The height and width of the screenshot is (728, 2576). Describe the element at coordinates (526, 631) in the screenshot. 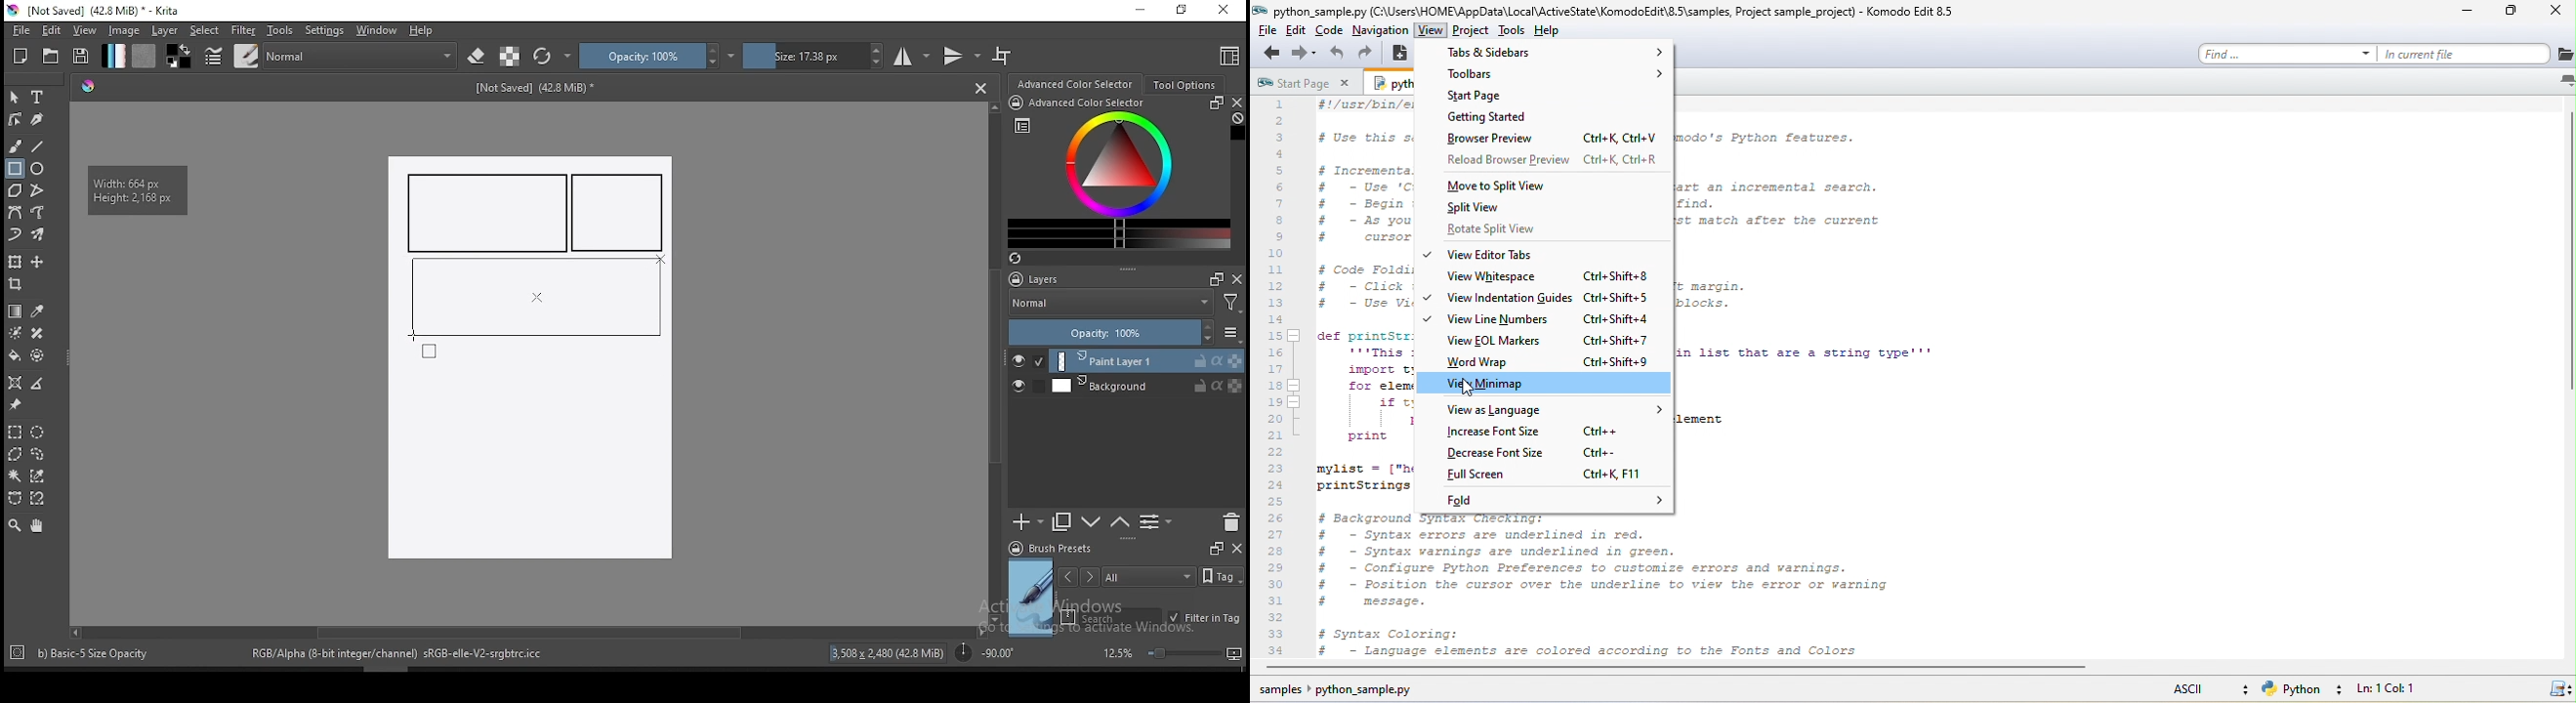

I see `scroll bar` at that location.